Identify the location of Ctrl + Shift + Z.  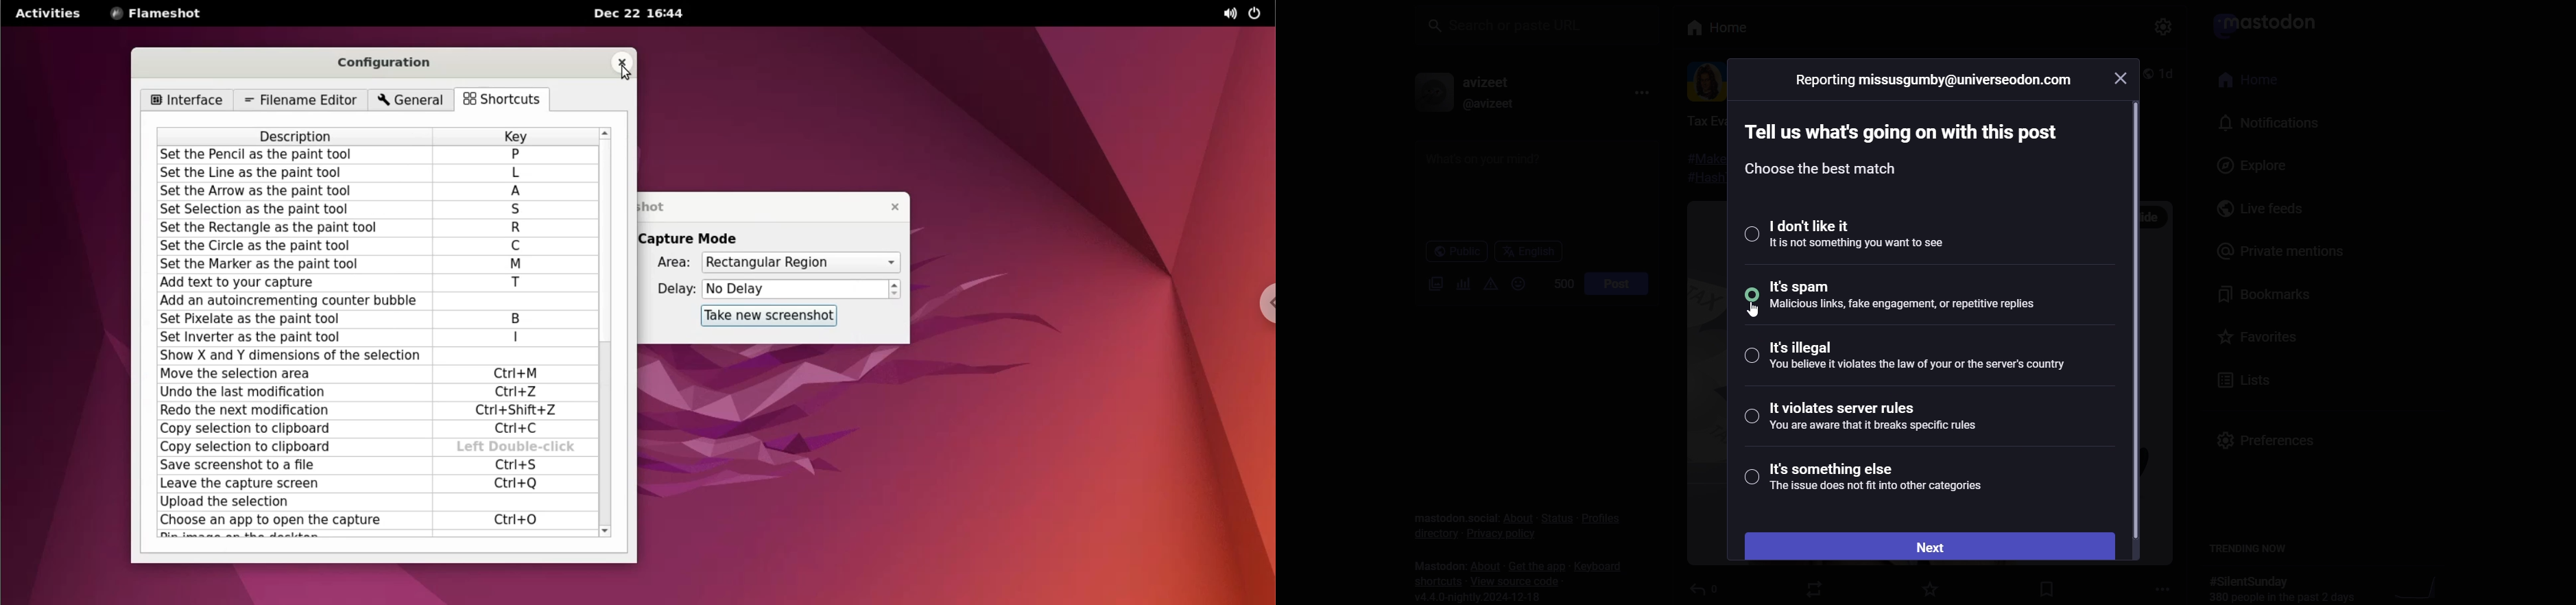
(522, 412).